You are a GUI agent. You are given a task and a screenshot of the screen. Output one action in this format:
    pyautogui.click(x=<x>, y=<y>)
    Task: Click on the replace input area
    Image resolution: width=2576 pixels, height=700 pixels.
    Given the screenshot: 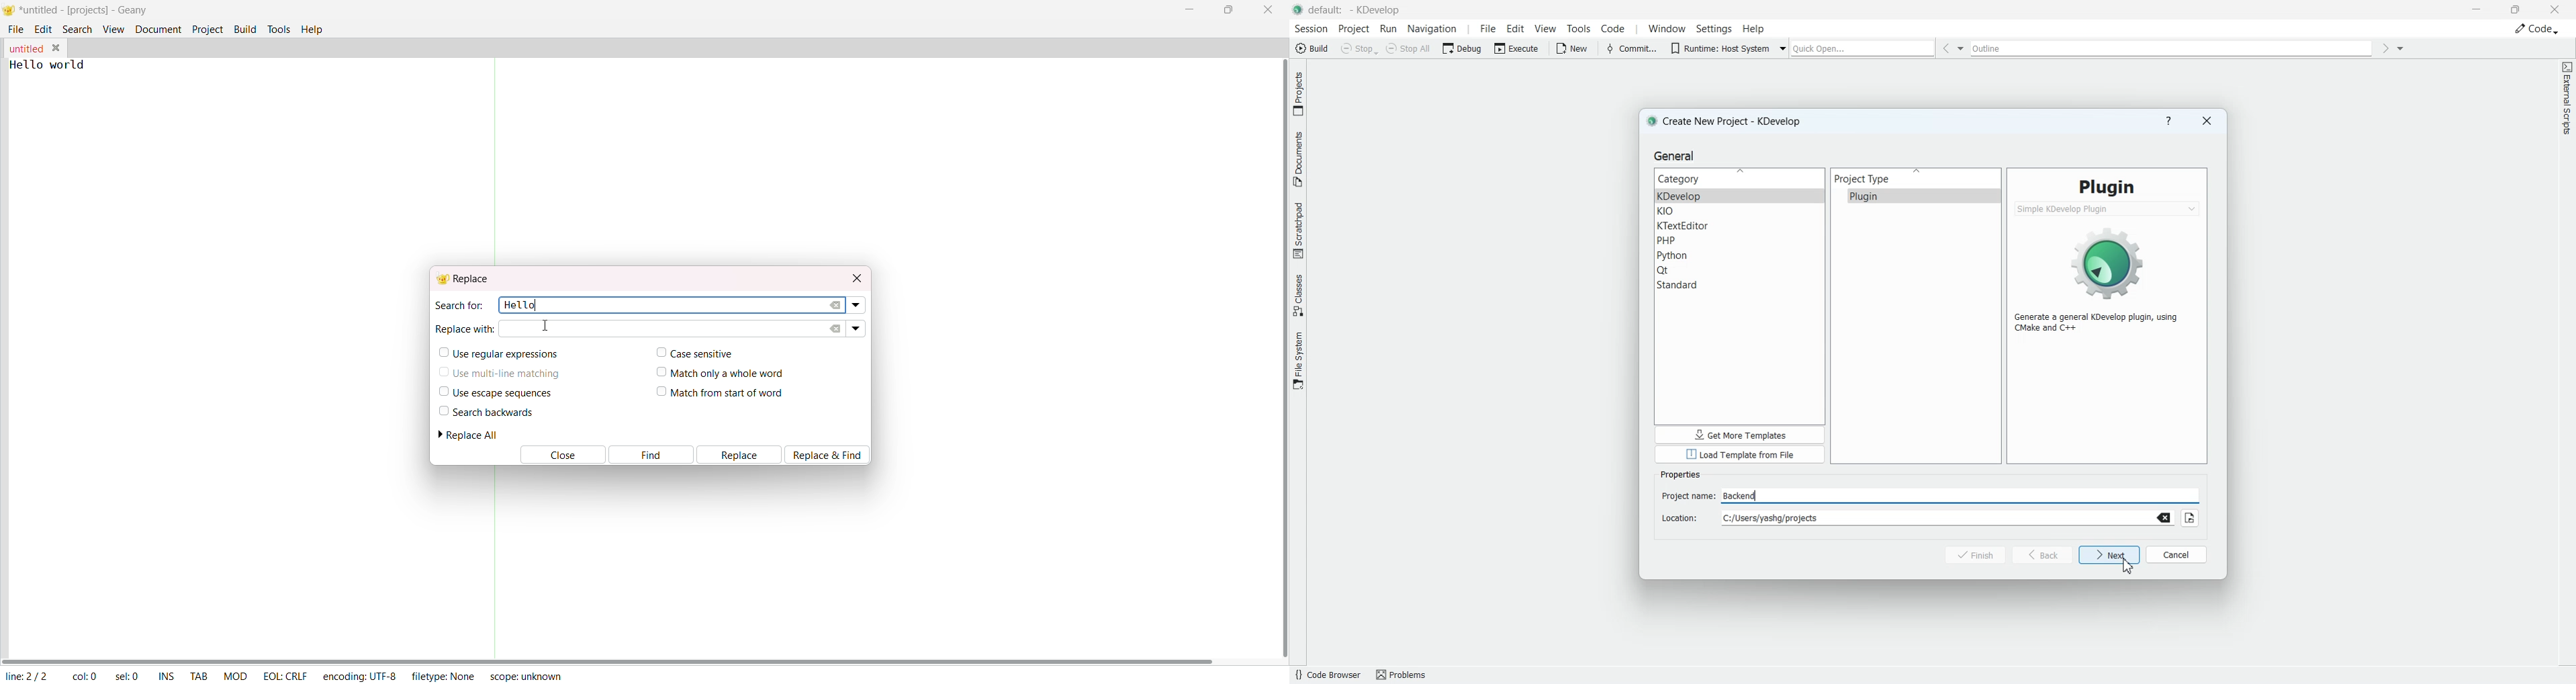 What is the action you would take?
    pyautogui.click(x=645, y=329)
    